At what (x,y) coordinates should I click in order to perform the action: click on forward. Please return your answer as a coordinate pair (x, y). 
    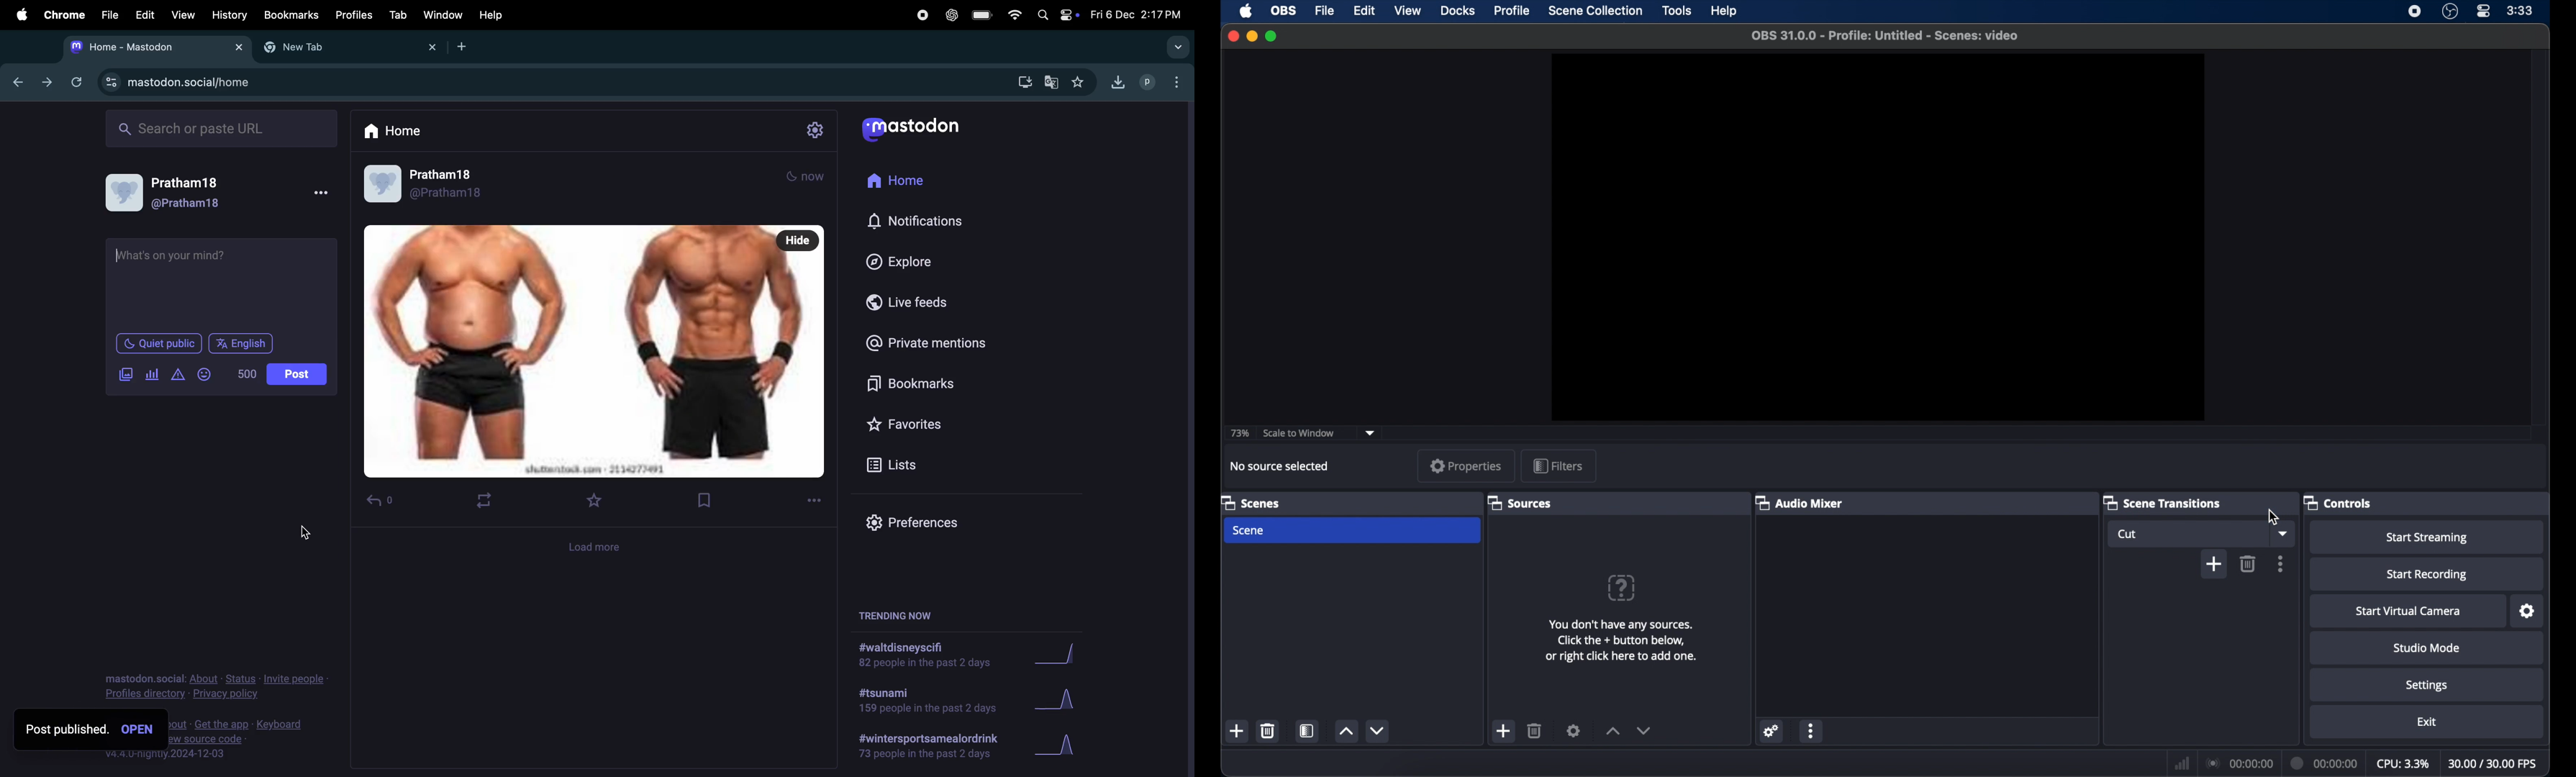
    Looking at the image, I should click on (47, 82).